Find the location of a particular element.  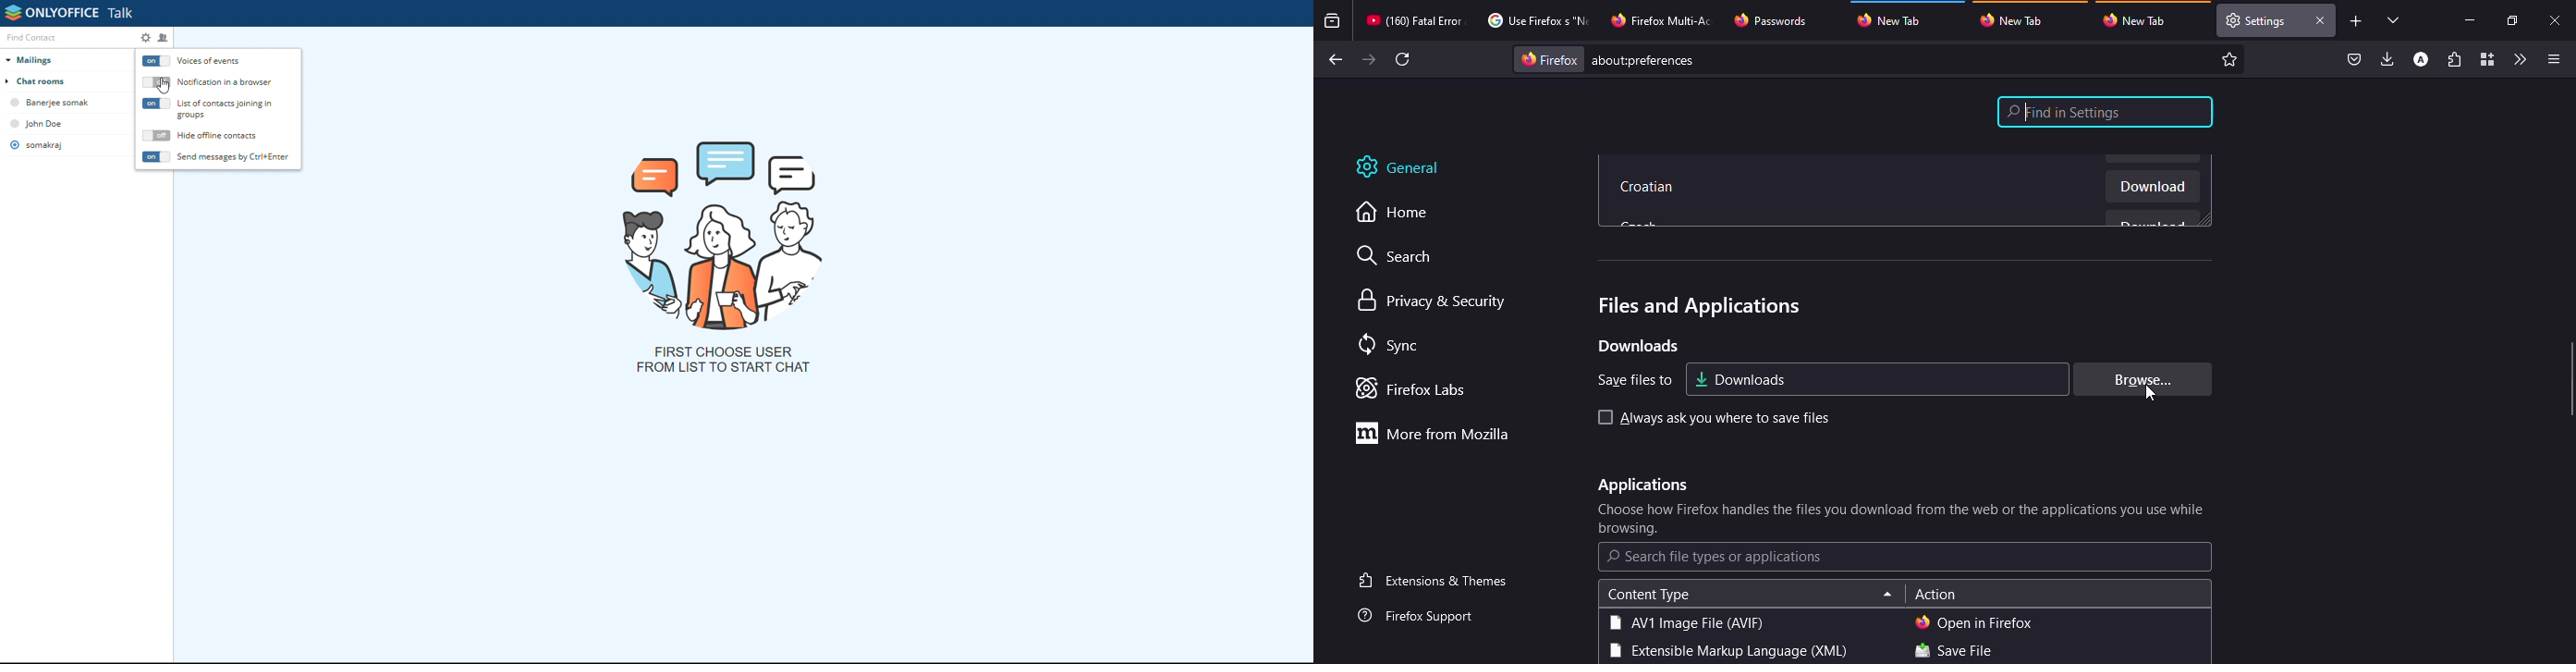

tab is located at coordinates (1414, 20).